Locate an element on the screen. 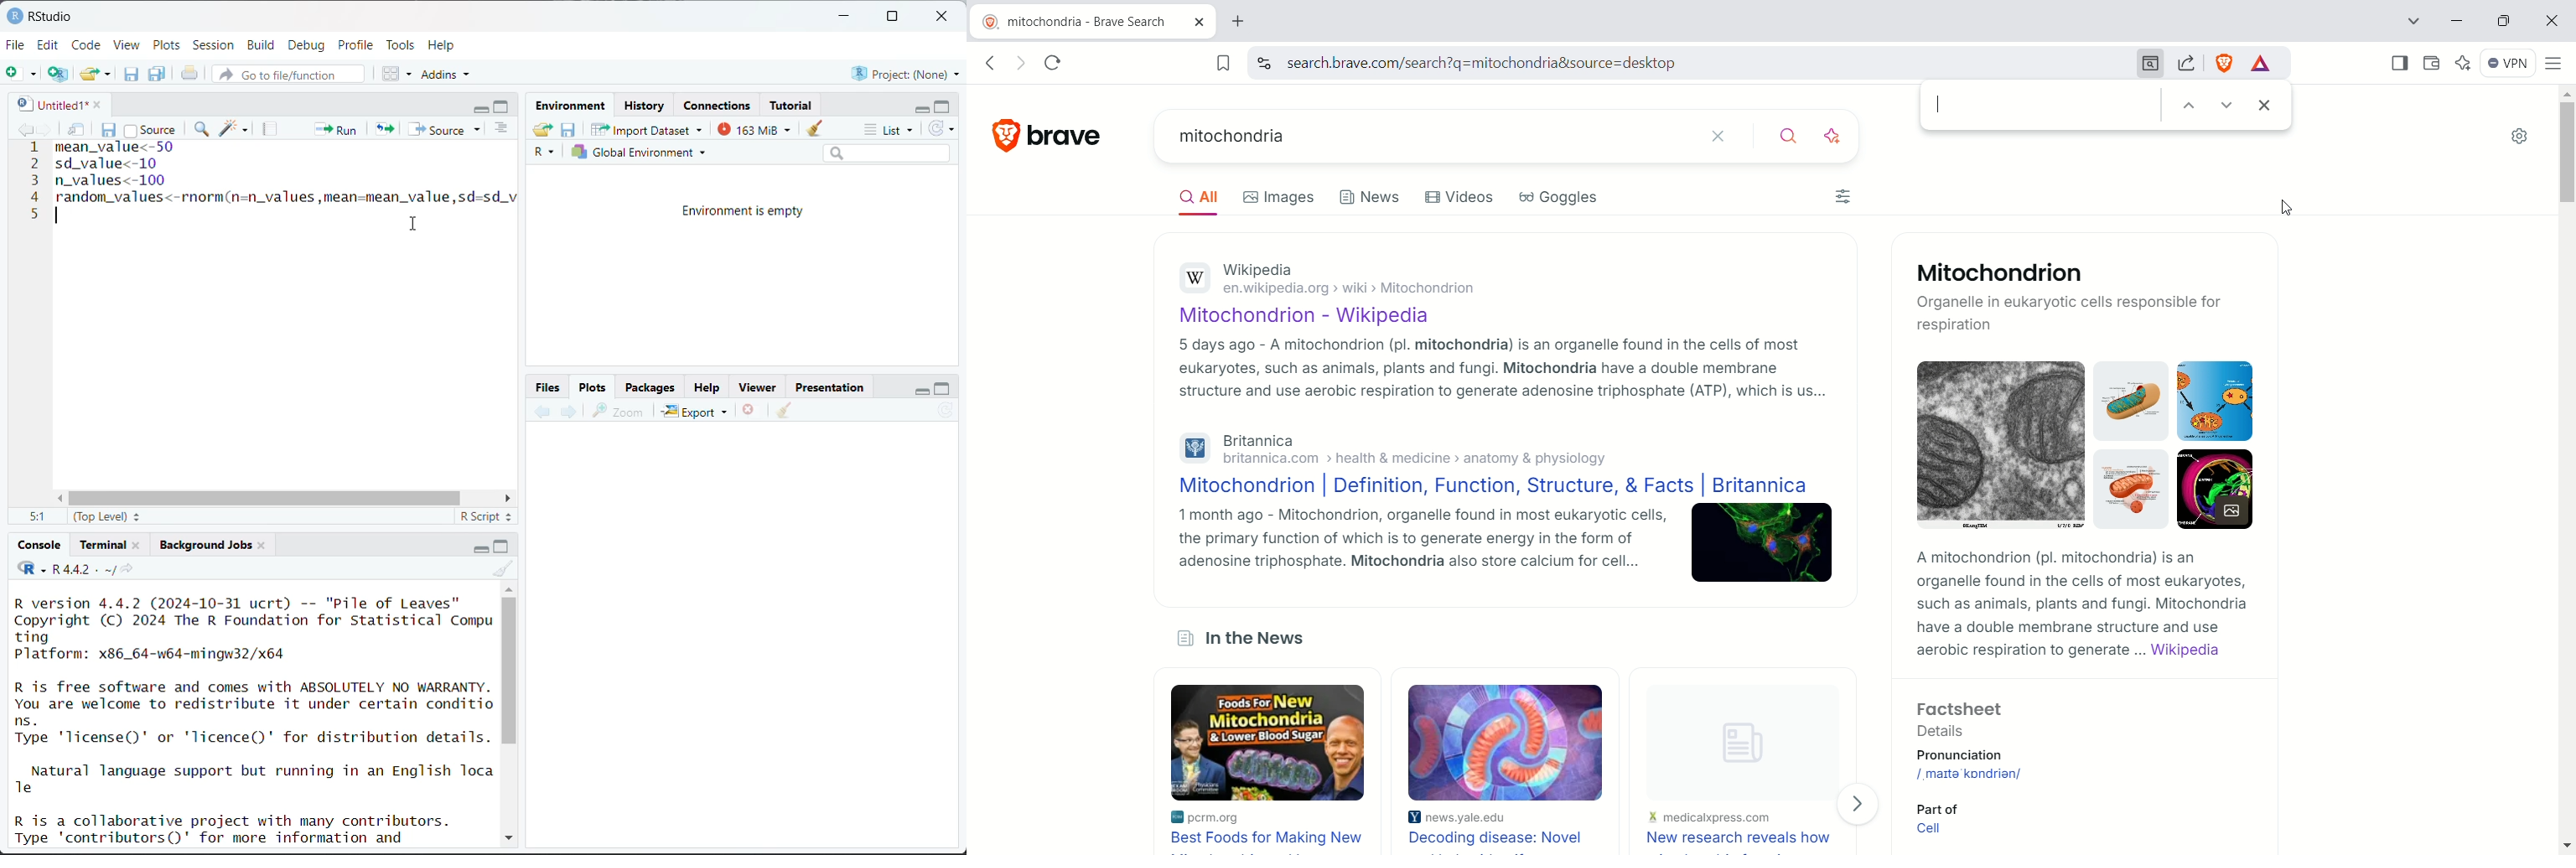 This screenshot has width=2576, height=868. view the current working directory is located at coordinates (126, 569).